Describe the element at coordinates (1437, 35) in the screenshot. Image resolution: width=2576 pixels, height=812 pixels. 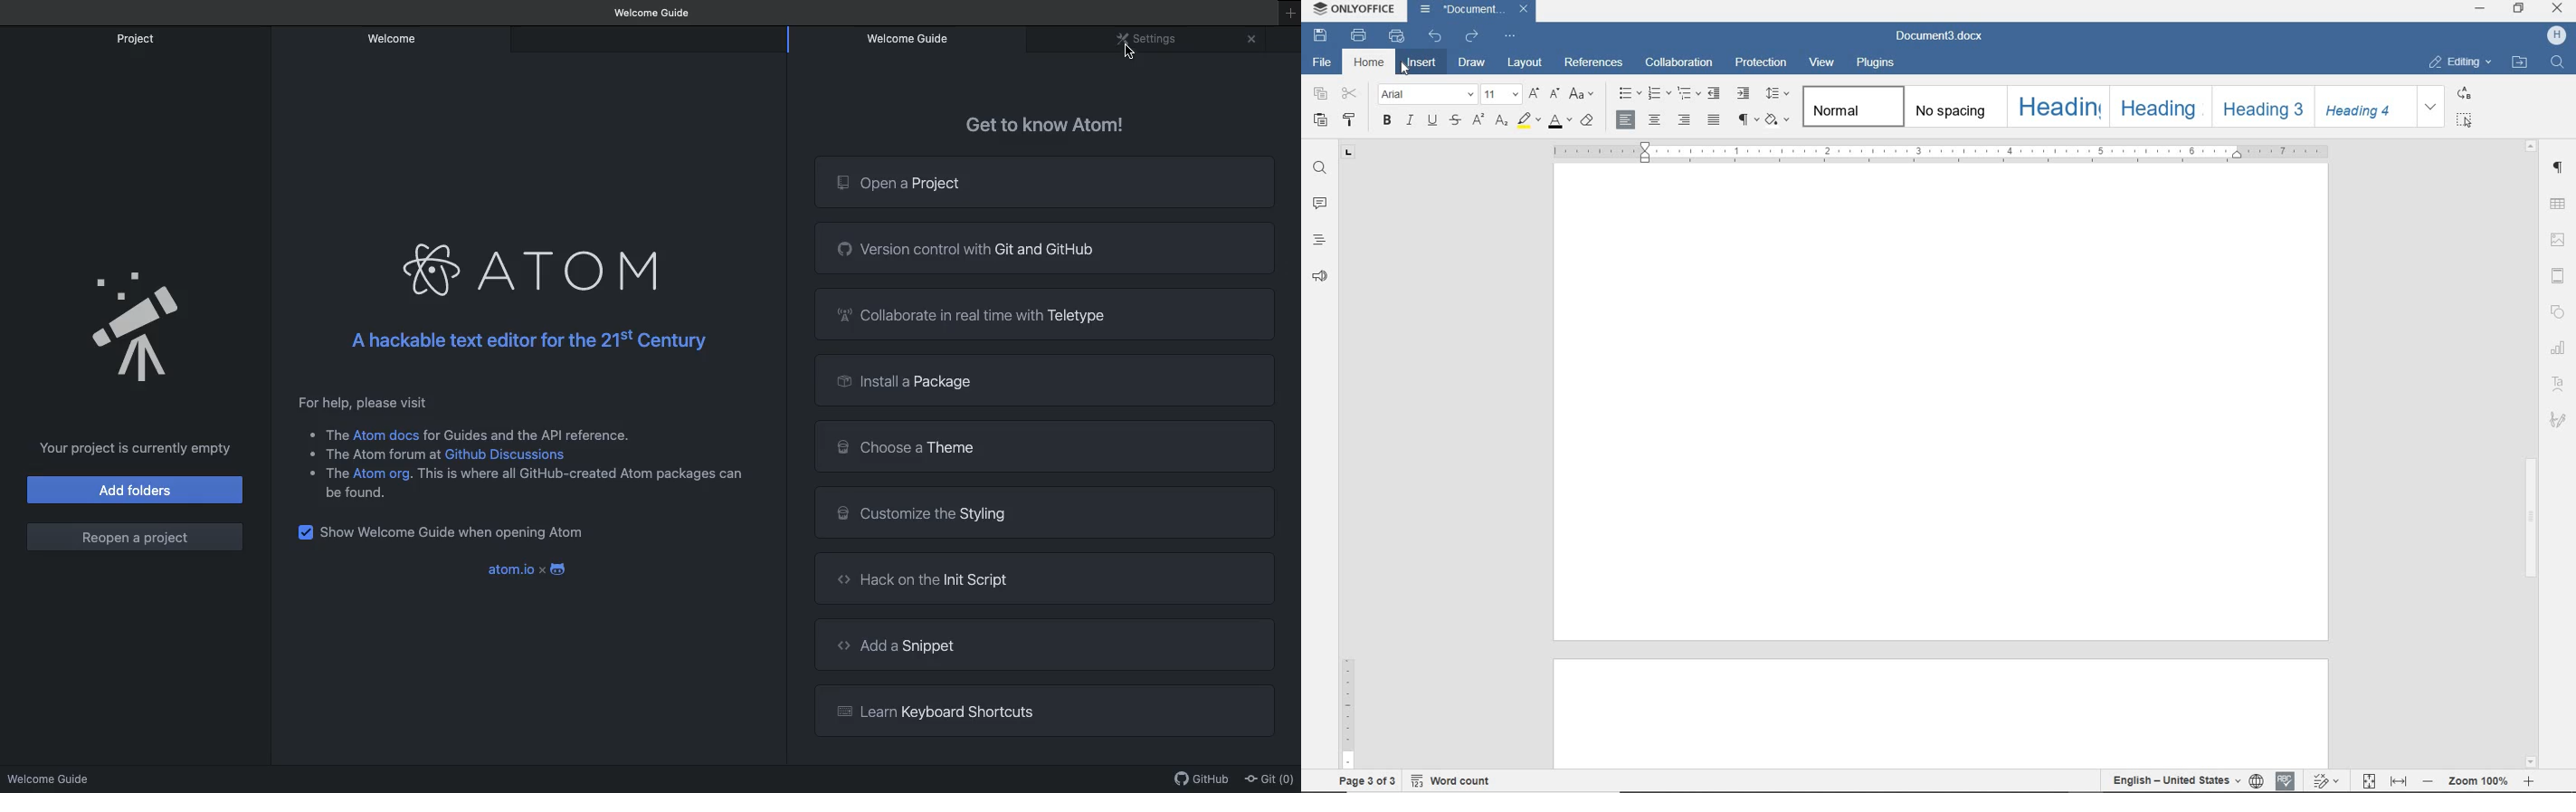
I see `UNDO` at that location.